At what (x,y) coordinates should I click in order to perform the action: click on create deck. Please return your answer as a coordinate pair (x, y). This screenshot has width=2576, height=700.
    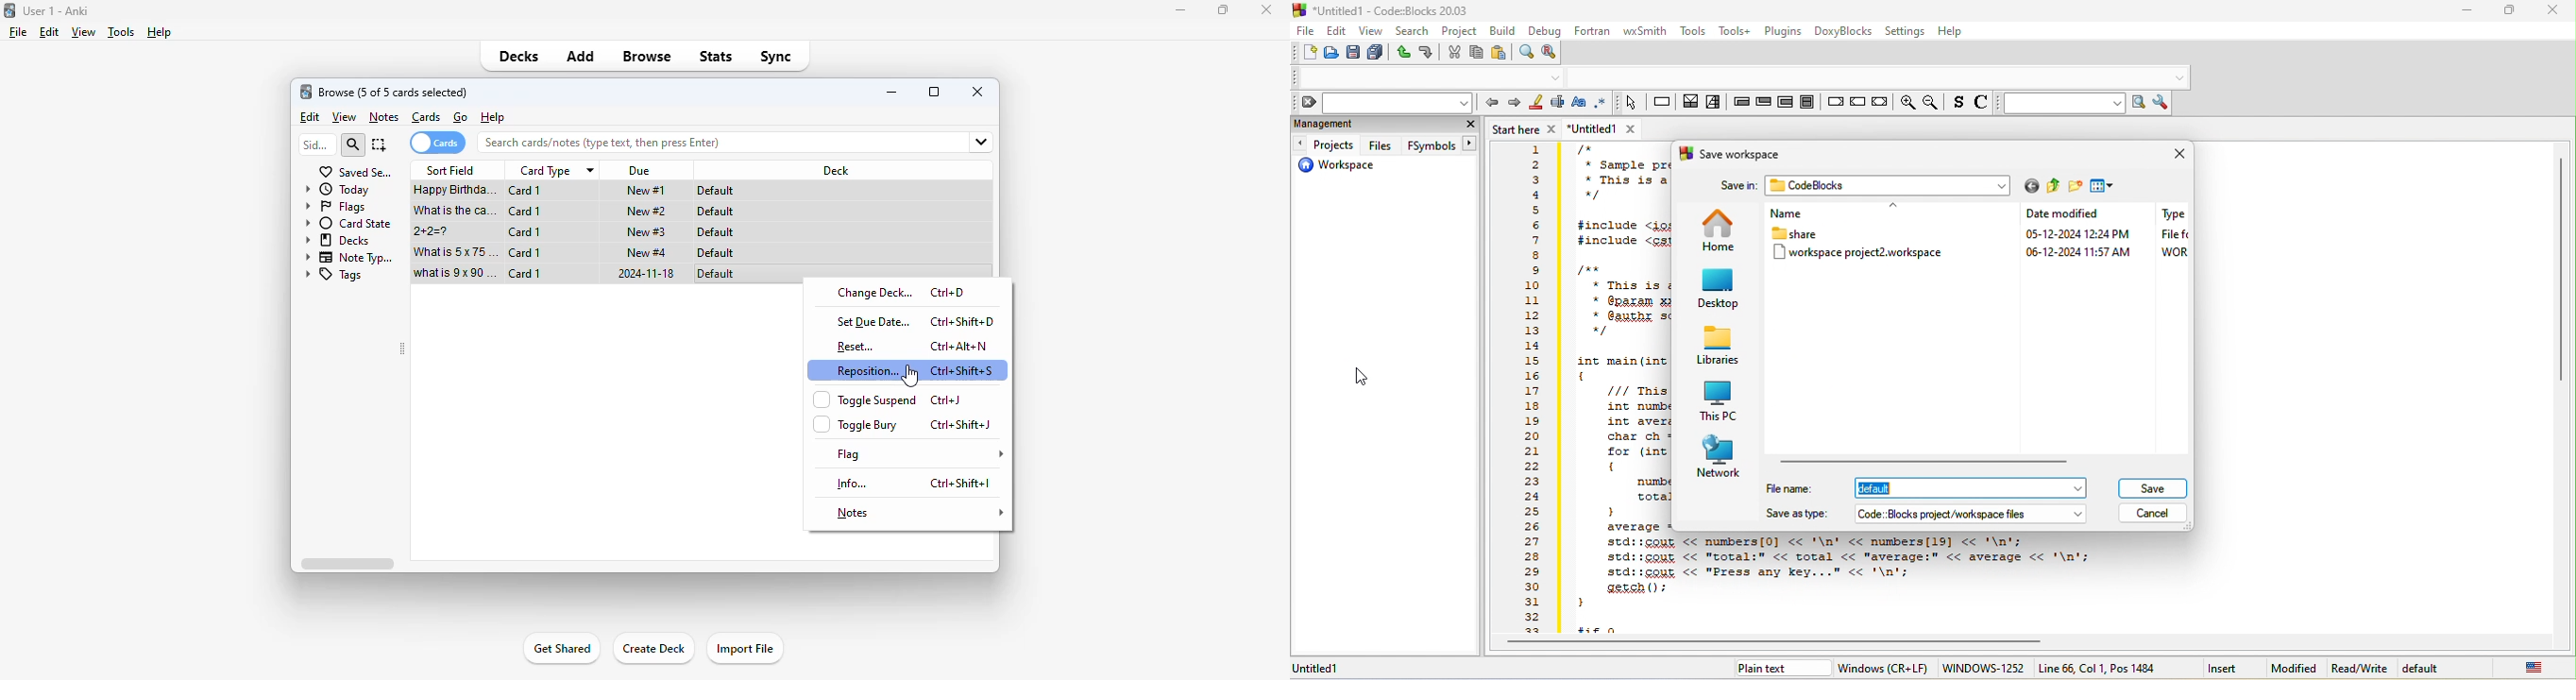
    Looking at the image, I should click on (652, 648).